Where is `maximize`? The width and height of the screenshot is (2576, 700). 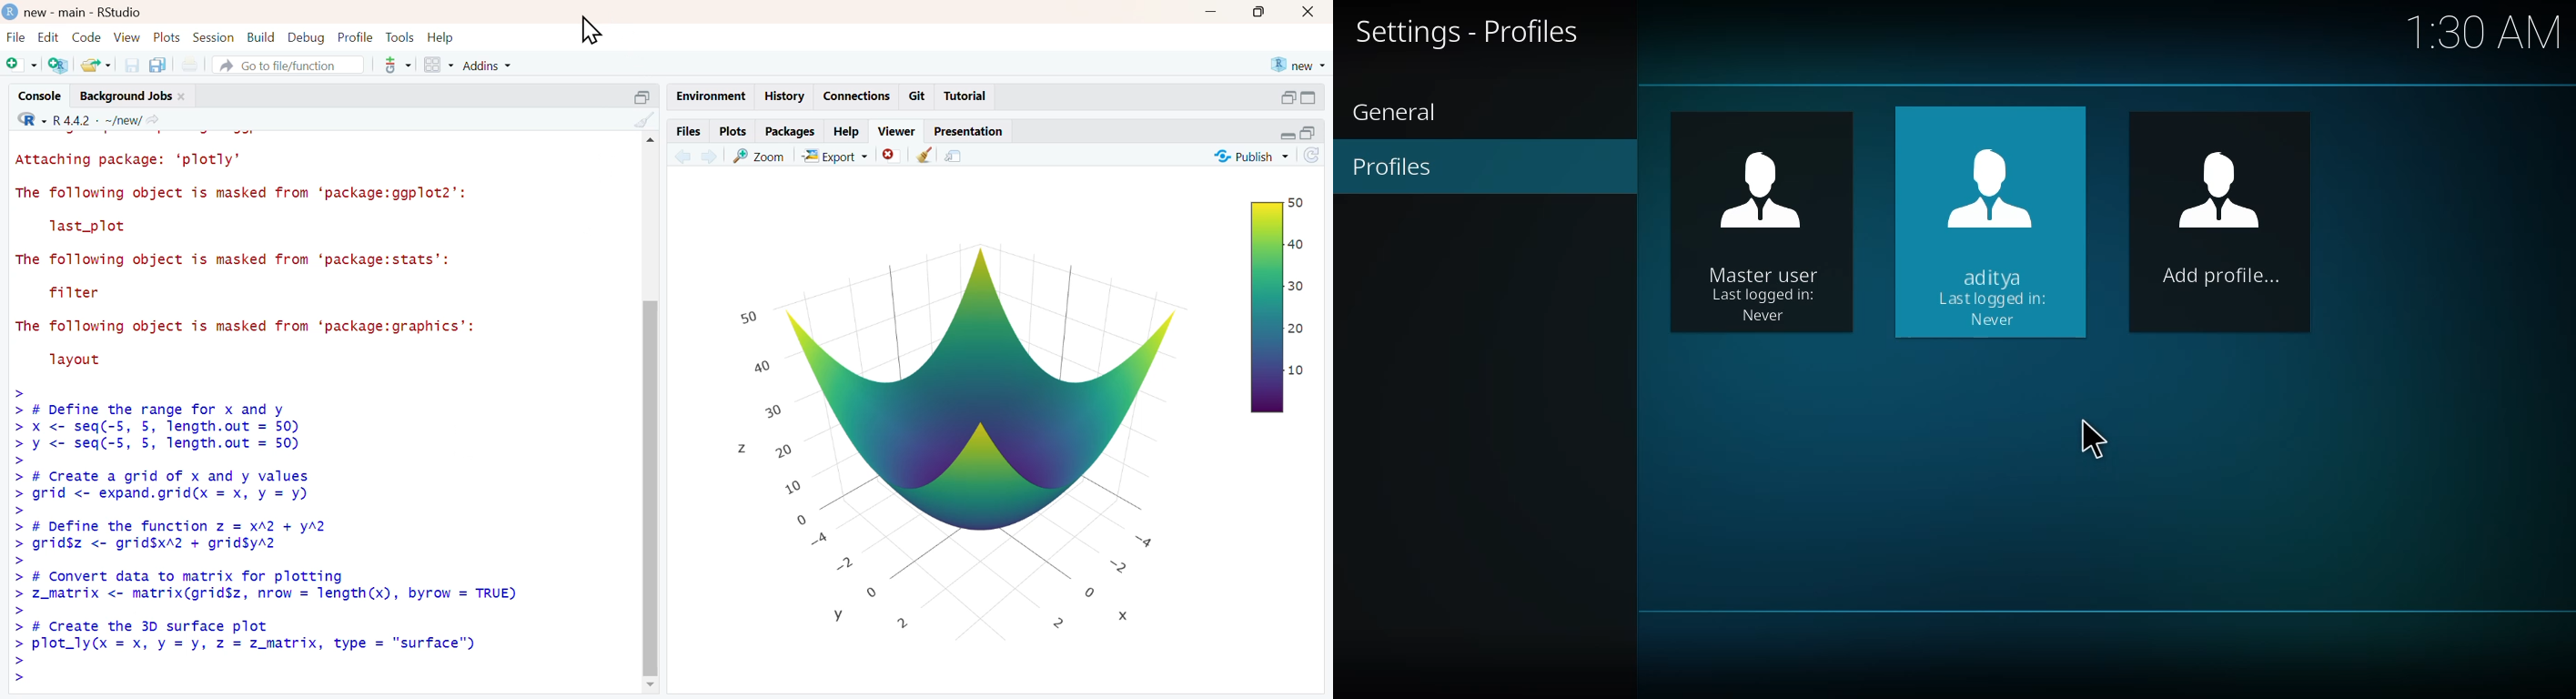 maximize is located at coordinates (1318, 135).